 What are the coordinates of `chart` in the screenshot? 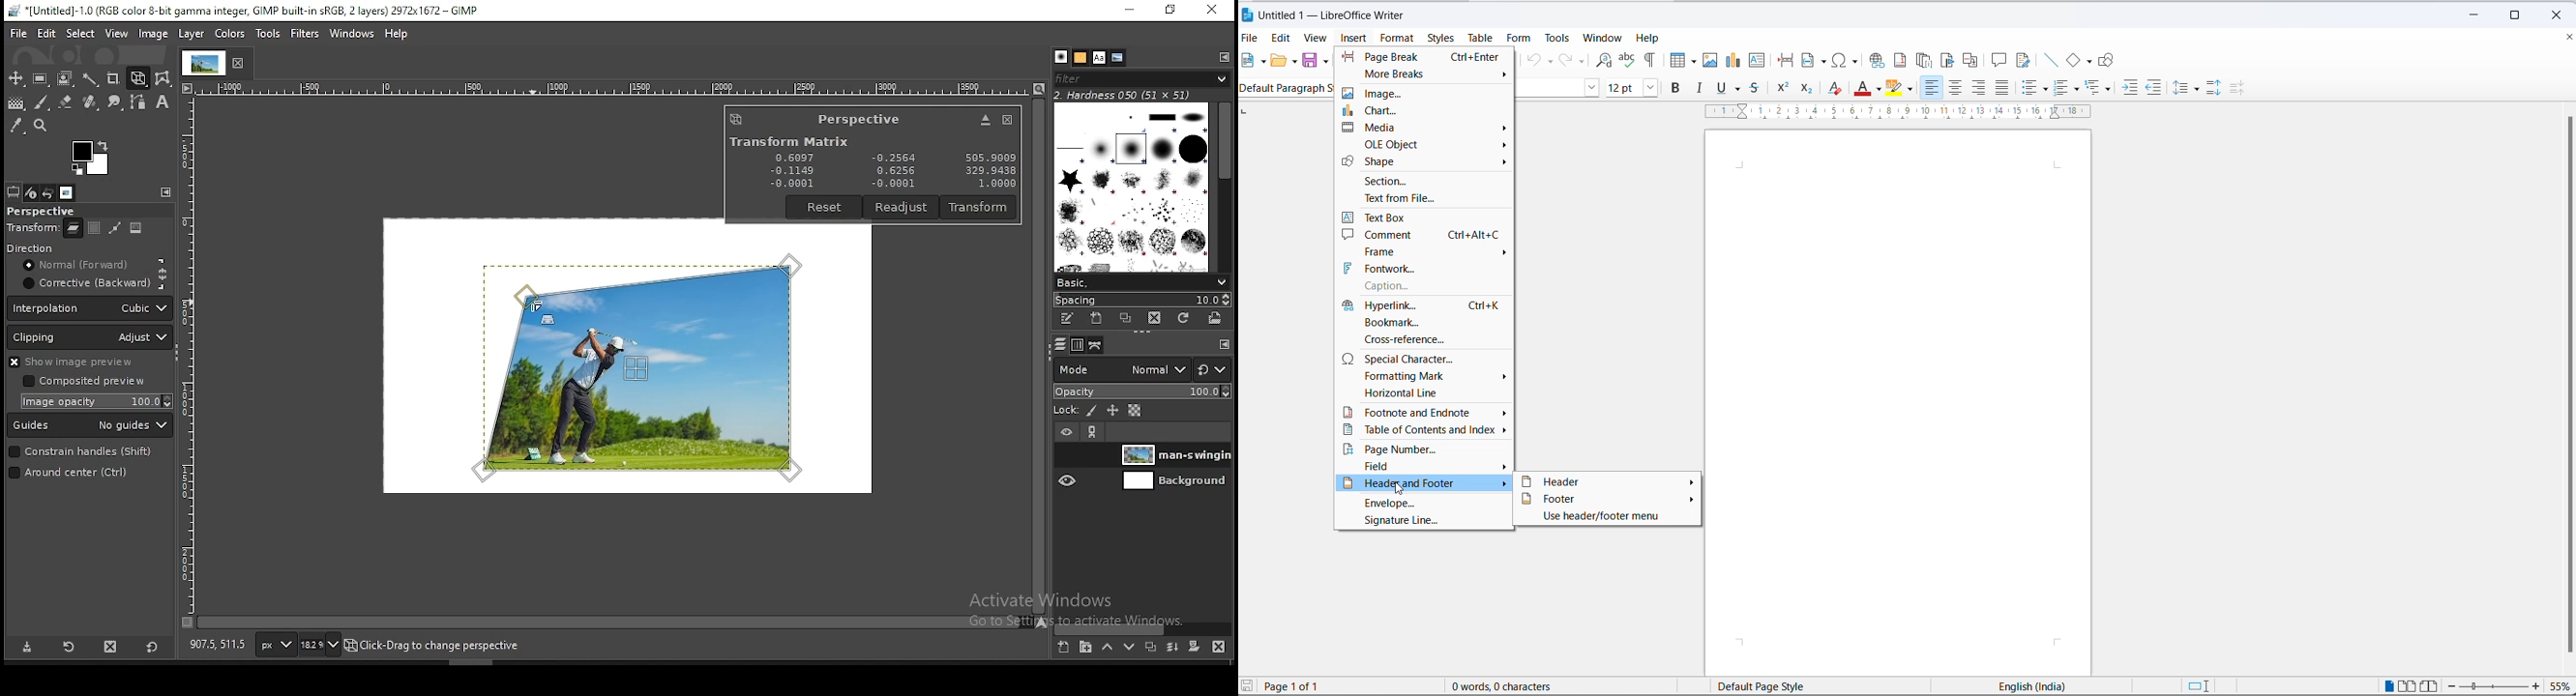 It's located at (1426, 109).